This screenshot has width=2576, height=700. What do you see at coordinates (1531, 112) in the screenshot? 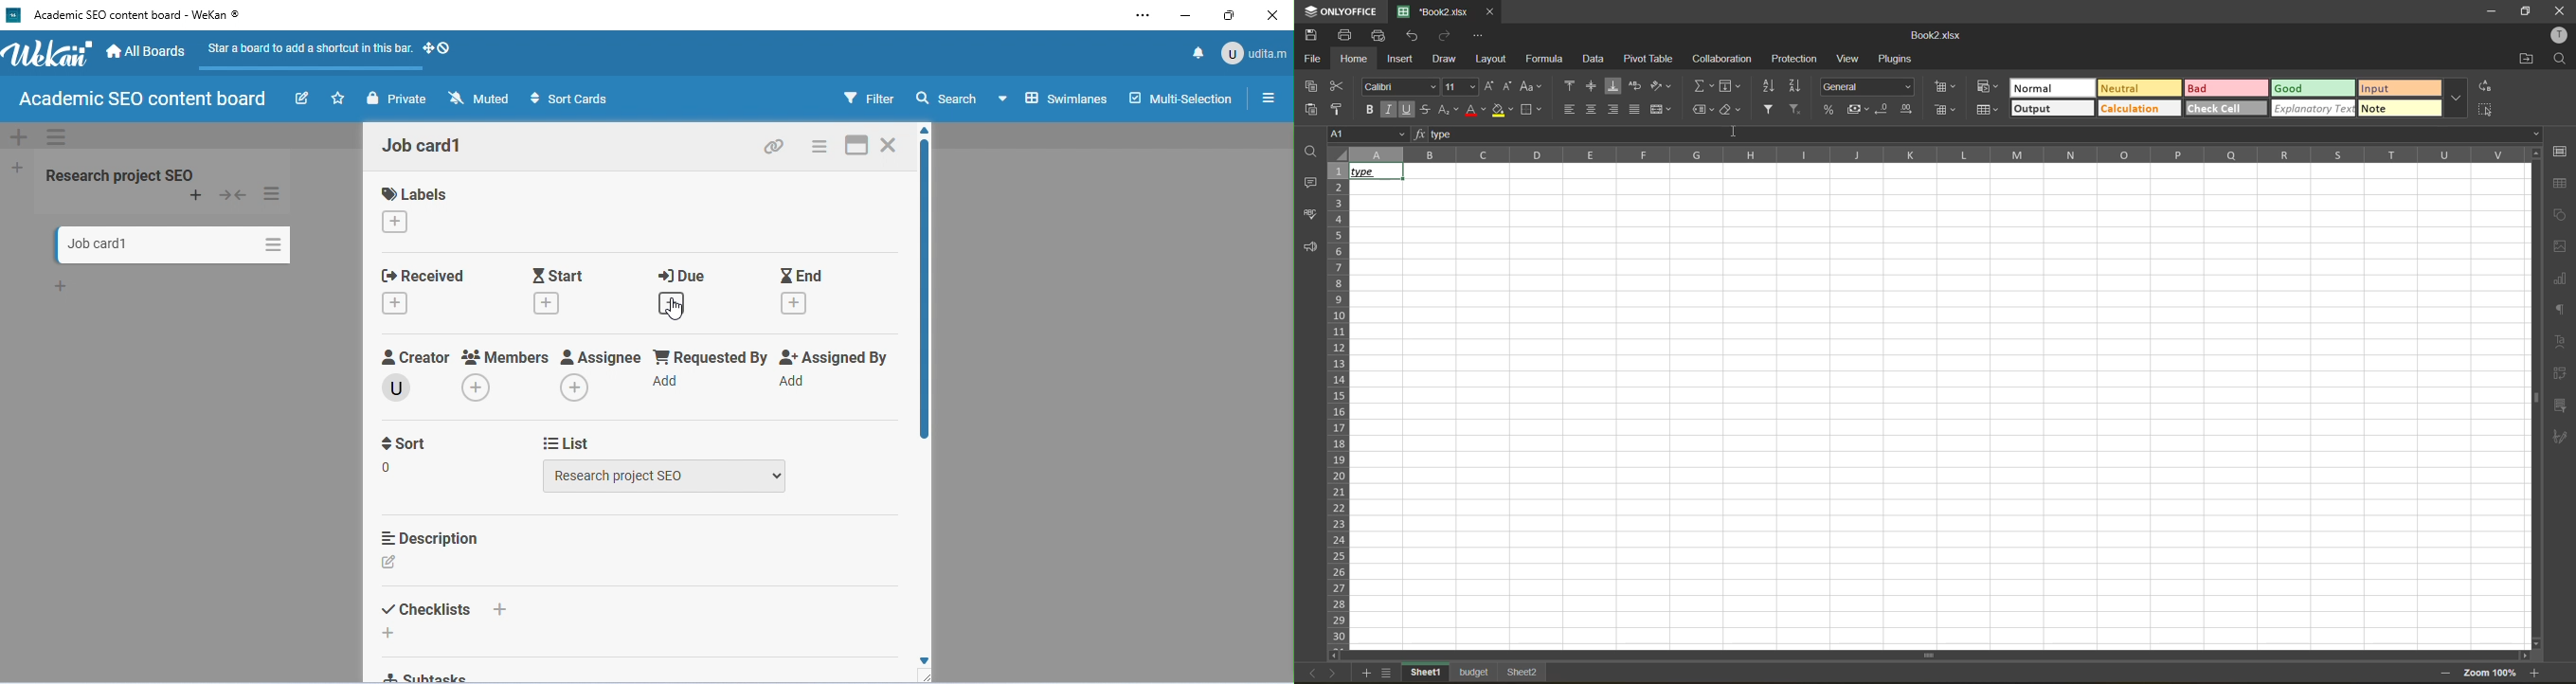
I see `borders` at bounding box center [1531, 112].